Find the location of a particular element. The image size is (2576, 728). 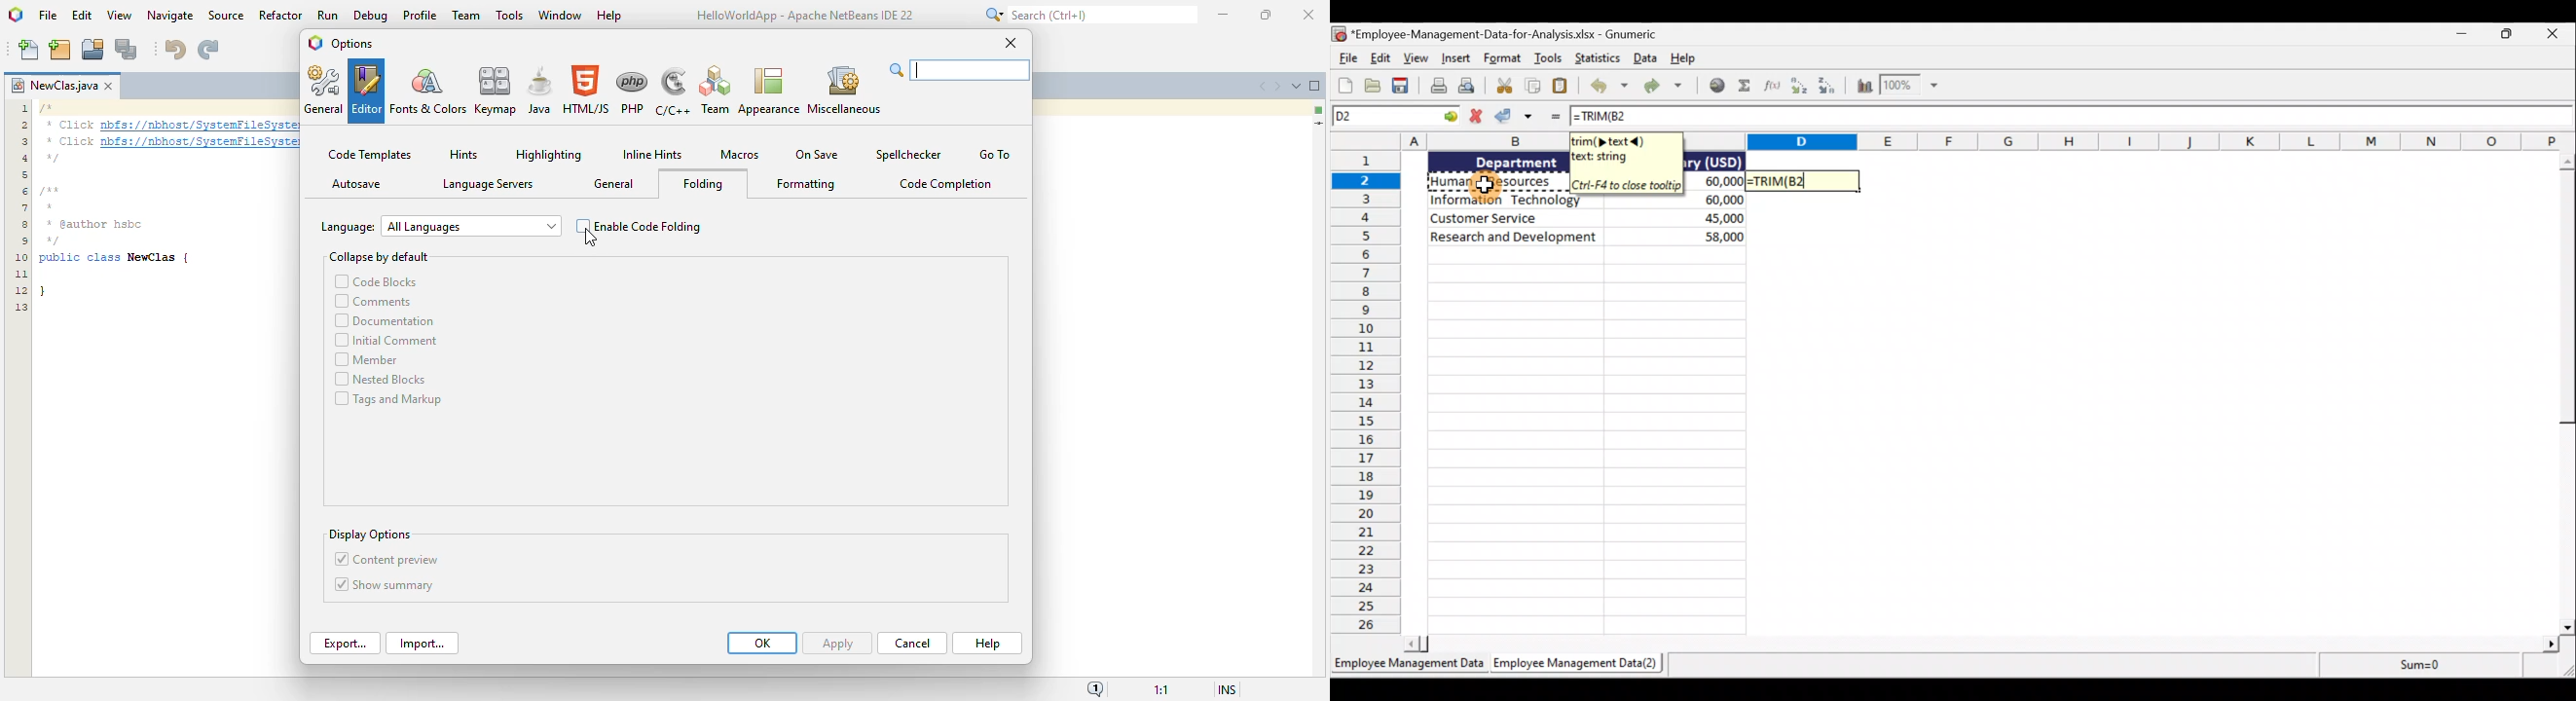

project name is located at coordinates (52, 85).